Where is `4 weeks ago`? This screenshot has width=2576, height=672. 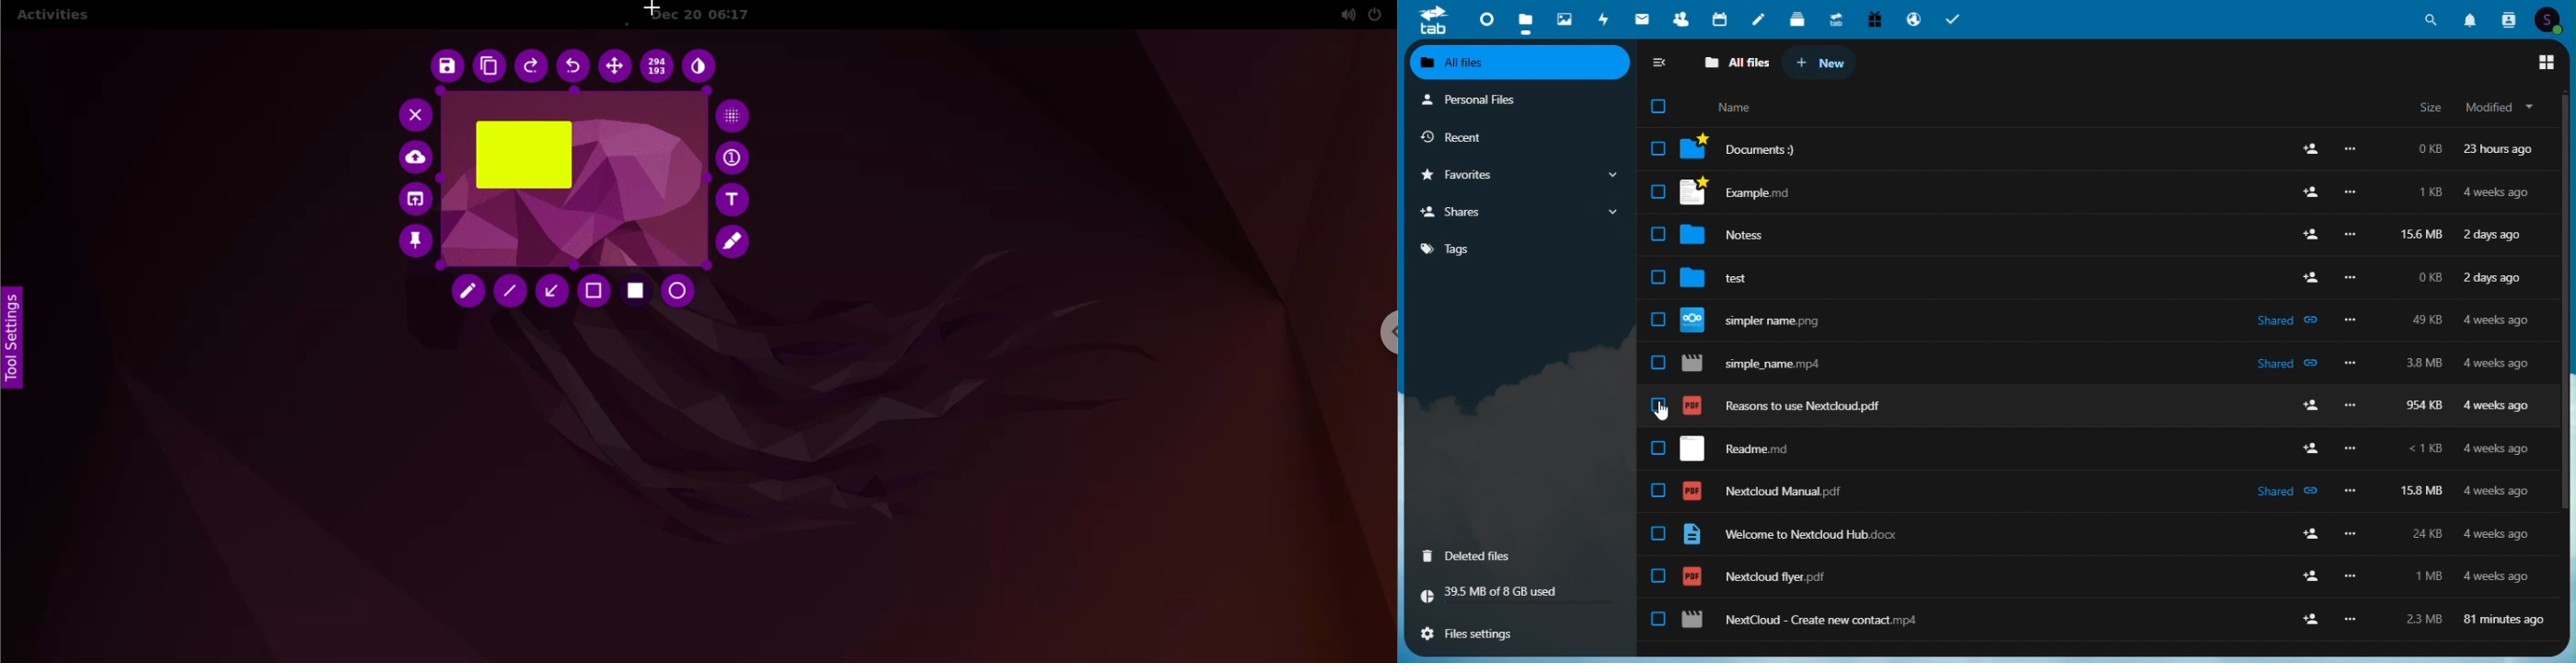 4 weeks ago is located at coordinates (2495, 492).